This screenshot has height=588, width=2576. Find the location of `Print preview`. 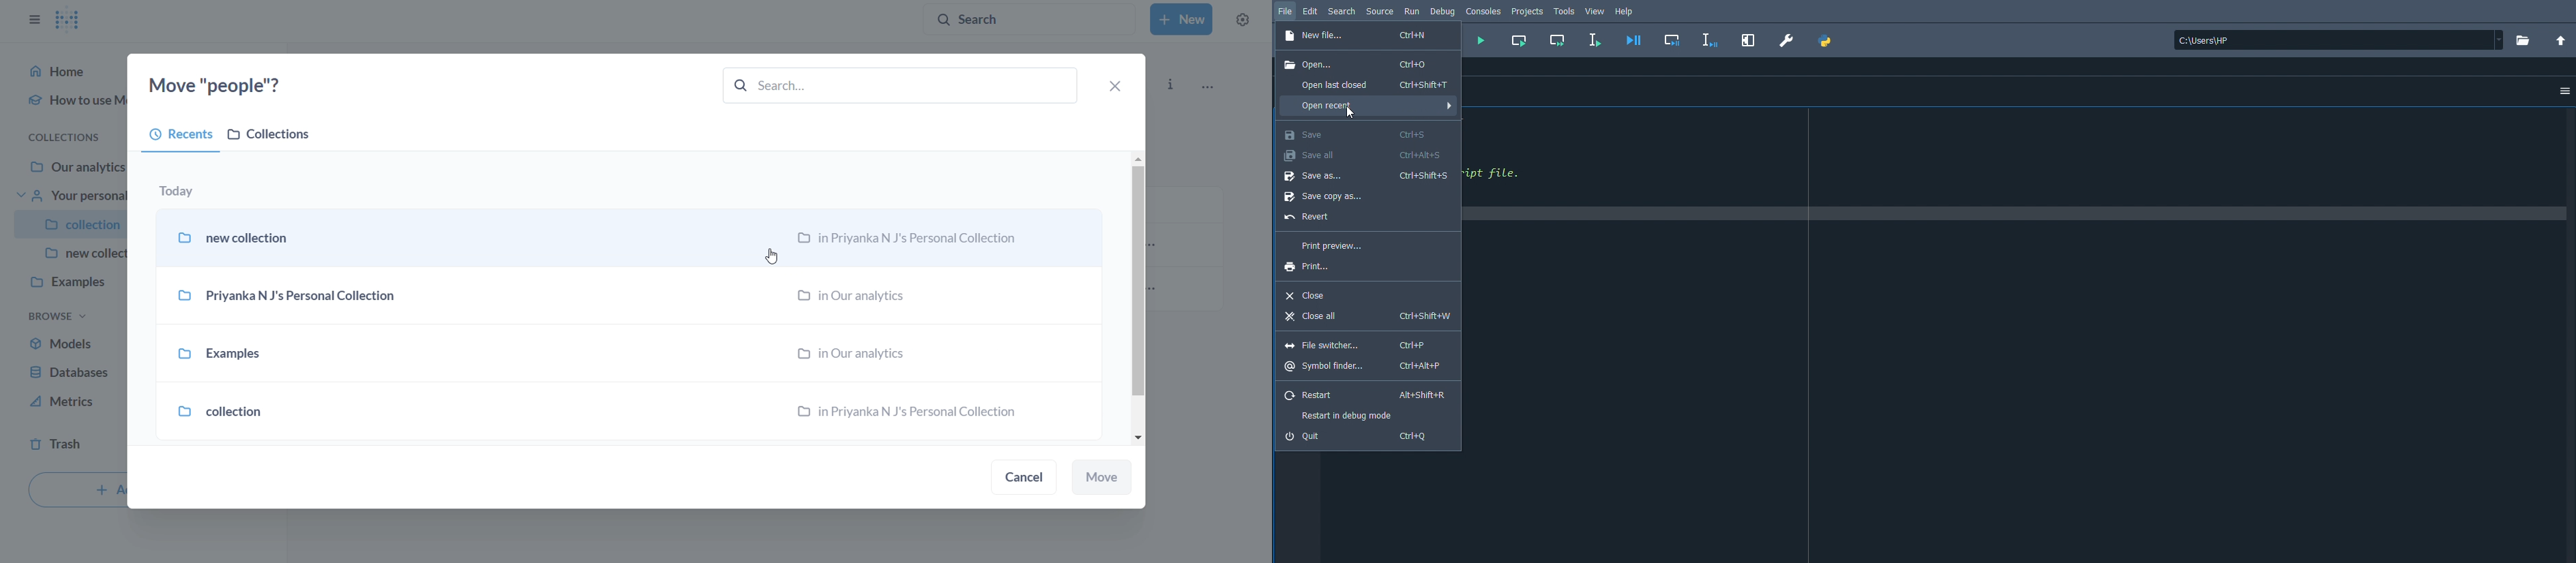

Print preview is located at coordinates (1333, 246).